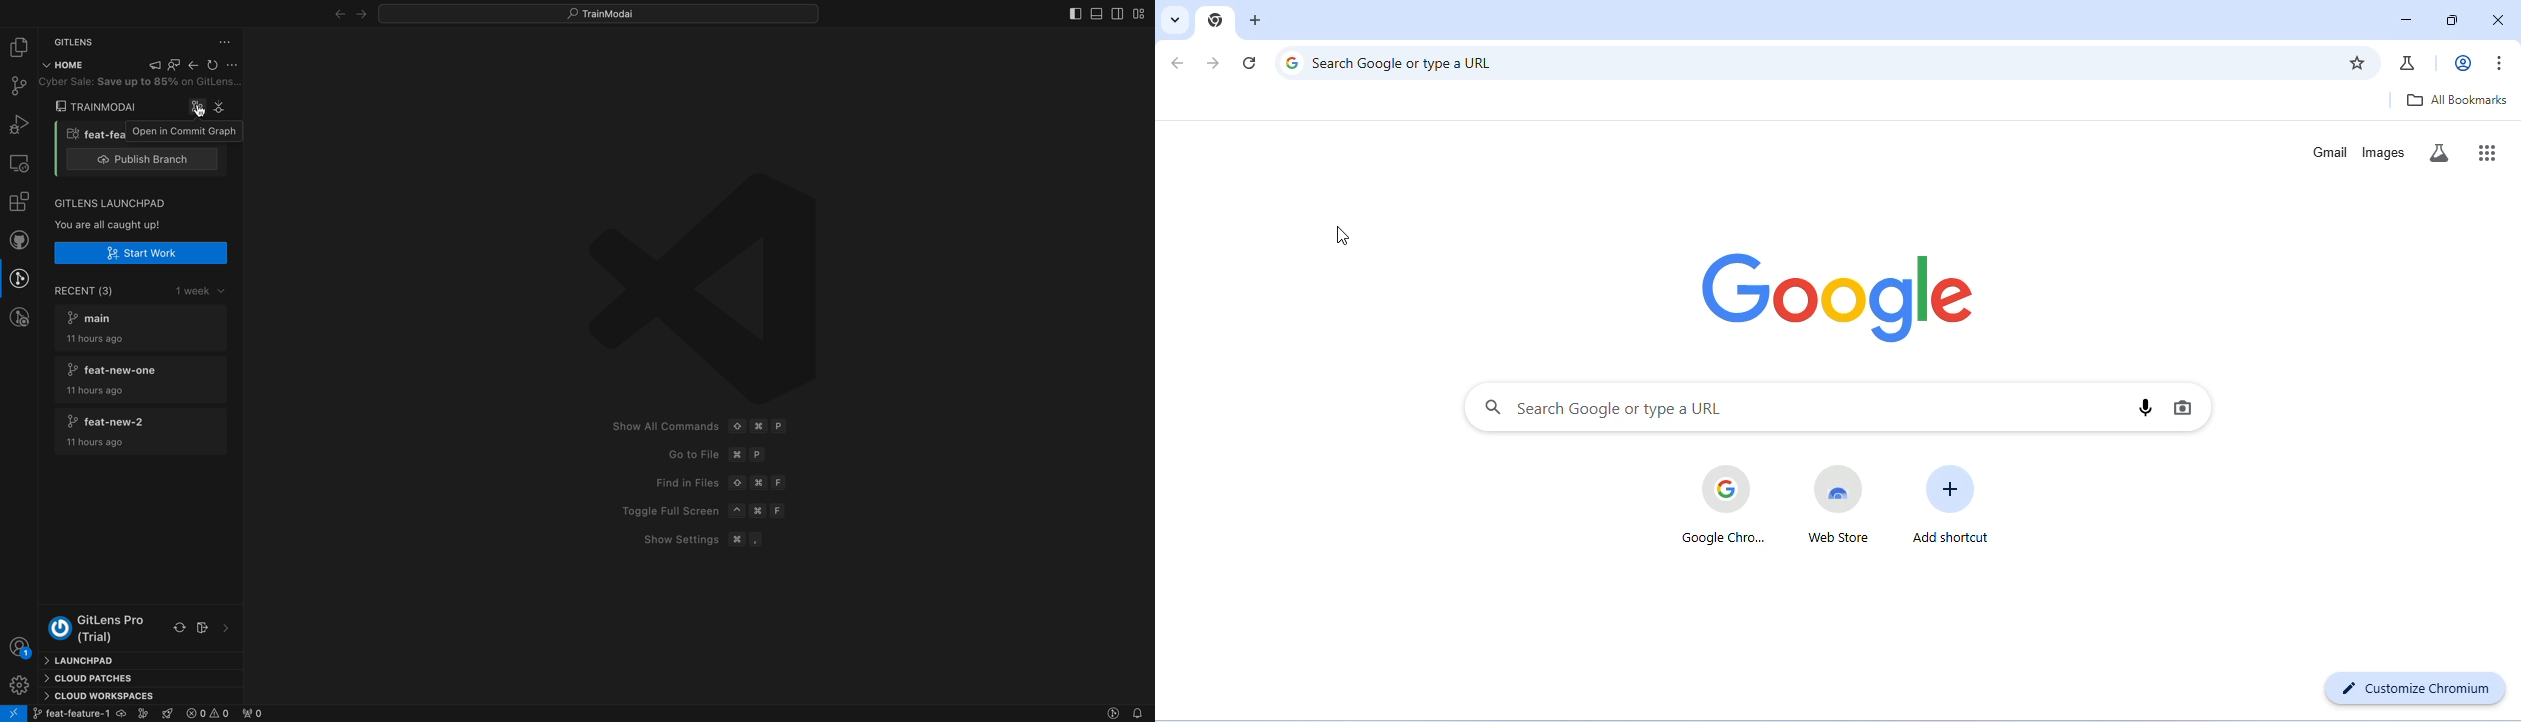 The height and width of the screenshot is (728, 2548). What do you see at coordinates (2457, 21) in the screenshot?
I see `maximize` at bounding box center [2457, 21].